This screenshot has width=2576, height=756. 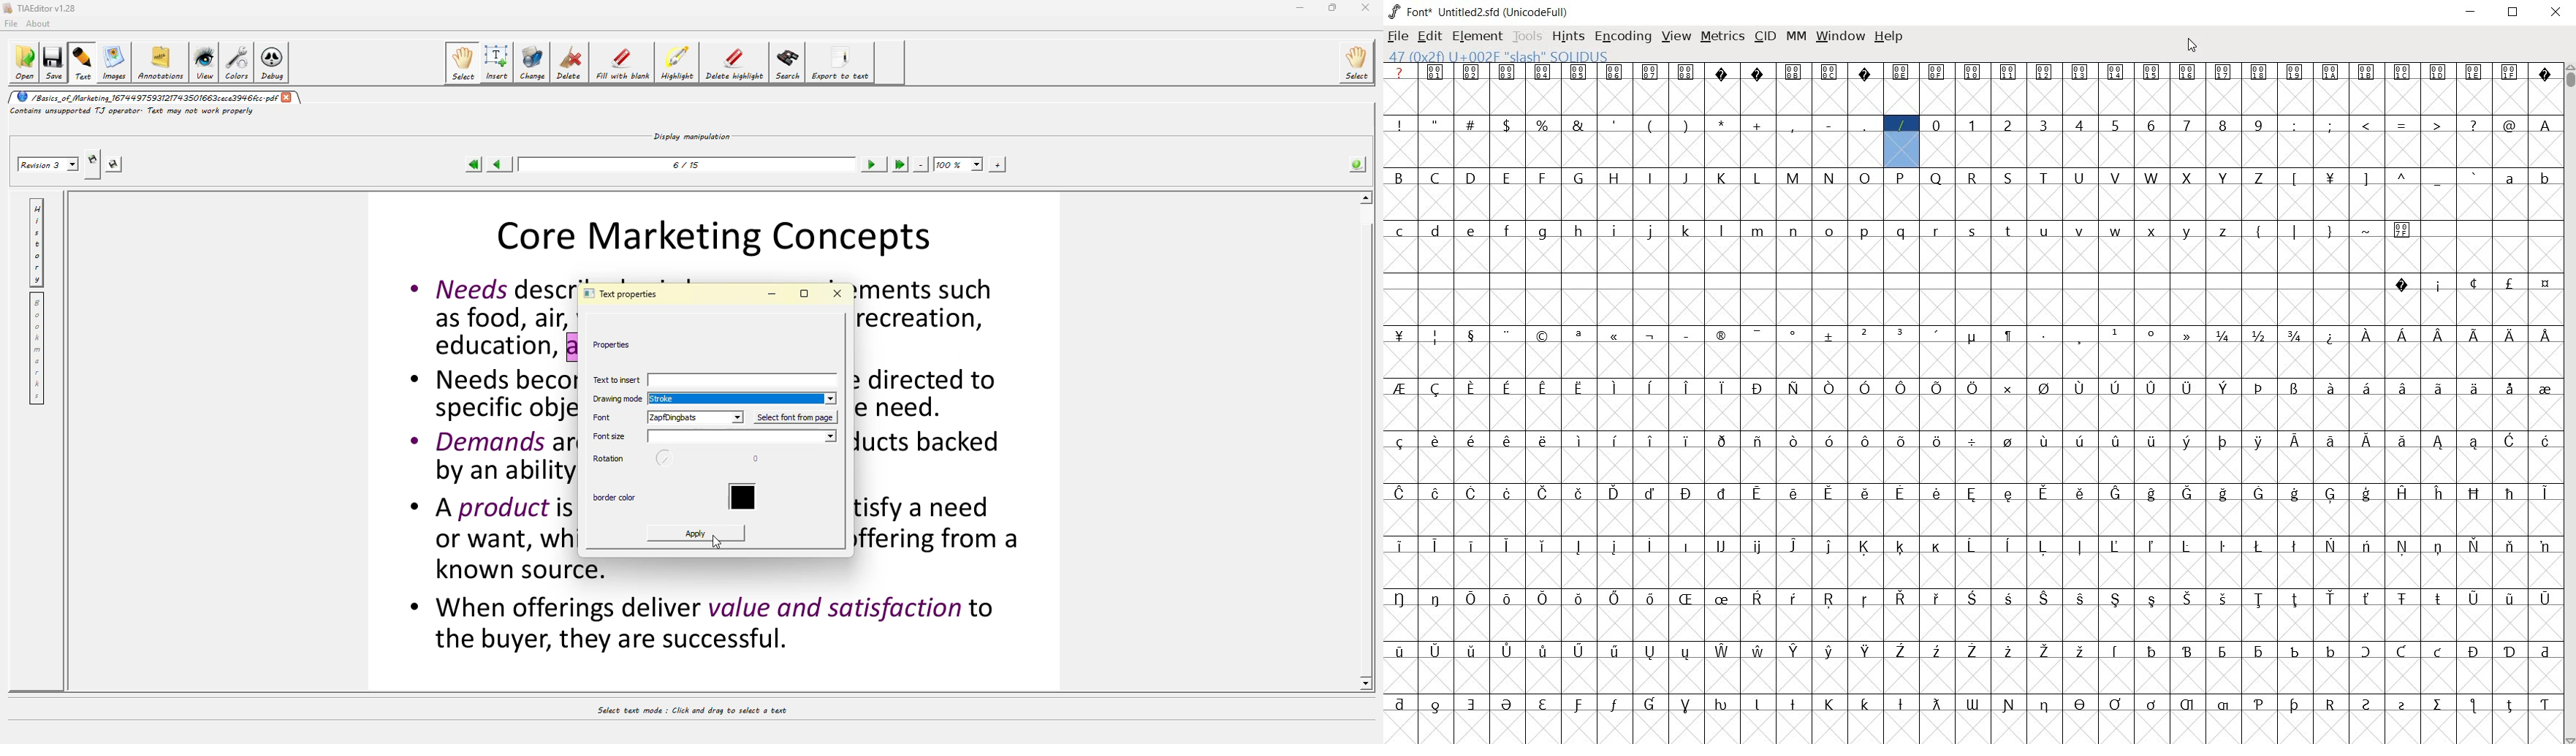 What do you see at coordinates (2545, 547) in the screenshot?
I see `glyph` at bounding box center [2545, 547].